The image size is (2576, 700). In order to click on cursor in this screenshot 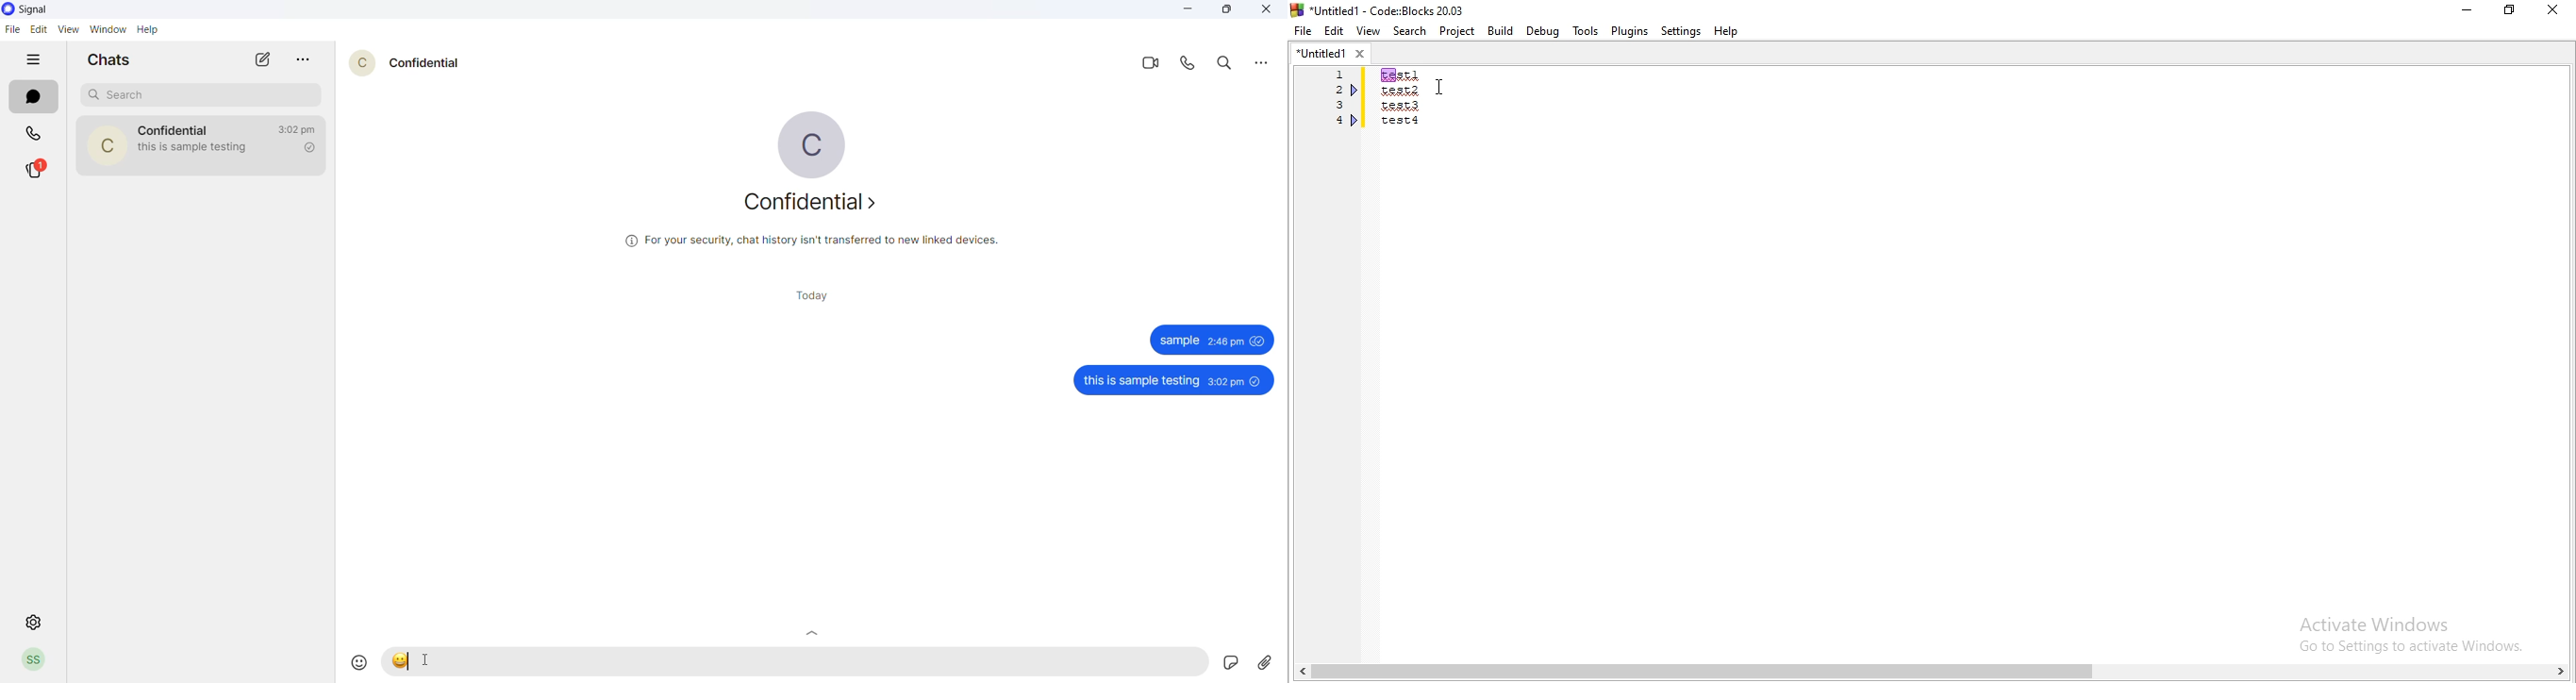, I will do `click(429, 661)`.